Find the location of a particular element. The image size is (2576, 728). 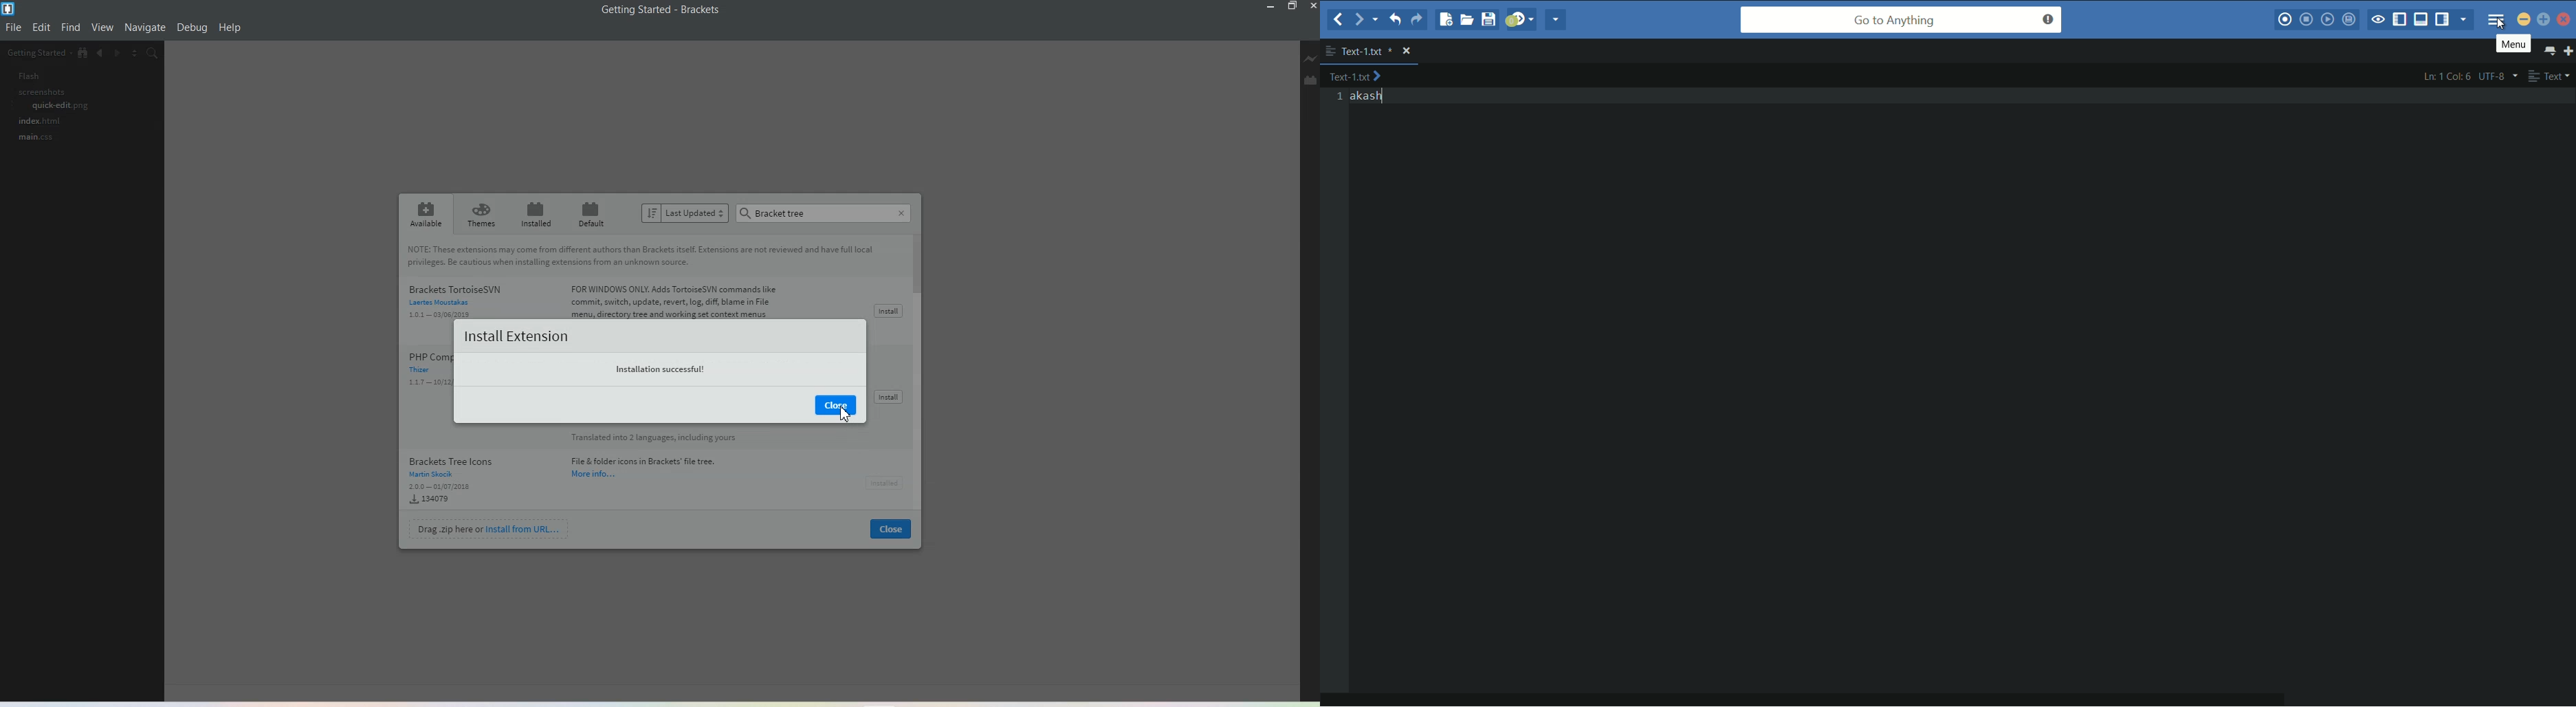

Install is located at coordinates (883, 481).